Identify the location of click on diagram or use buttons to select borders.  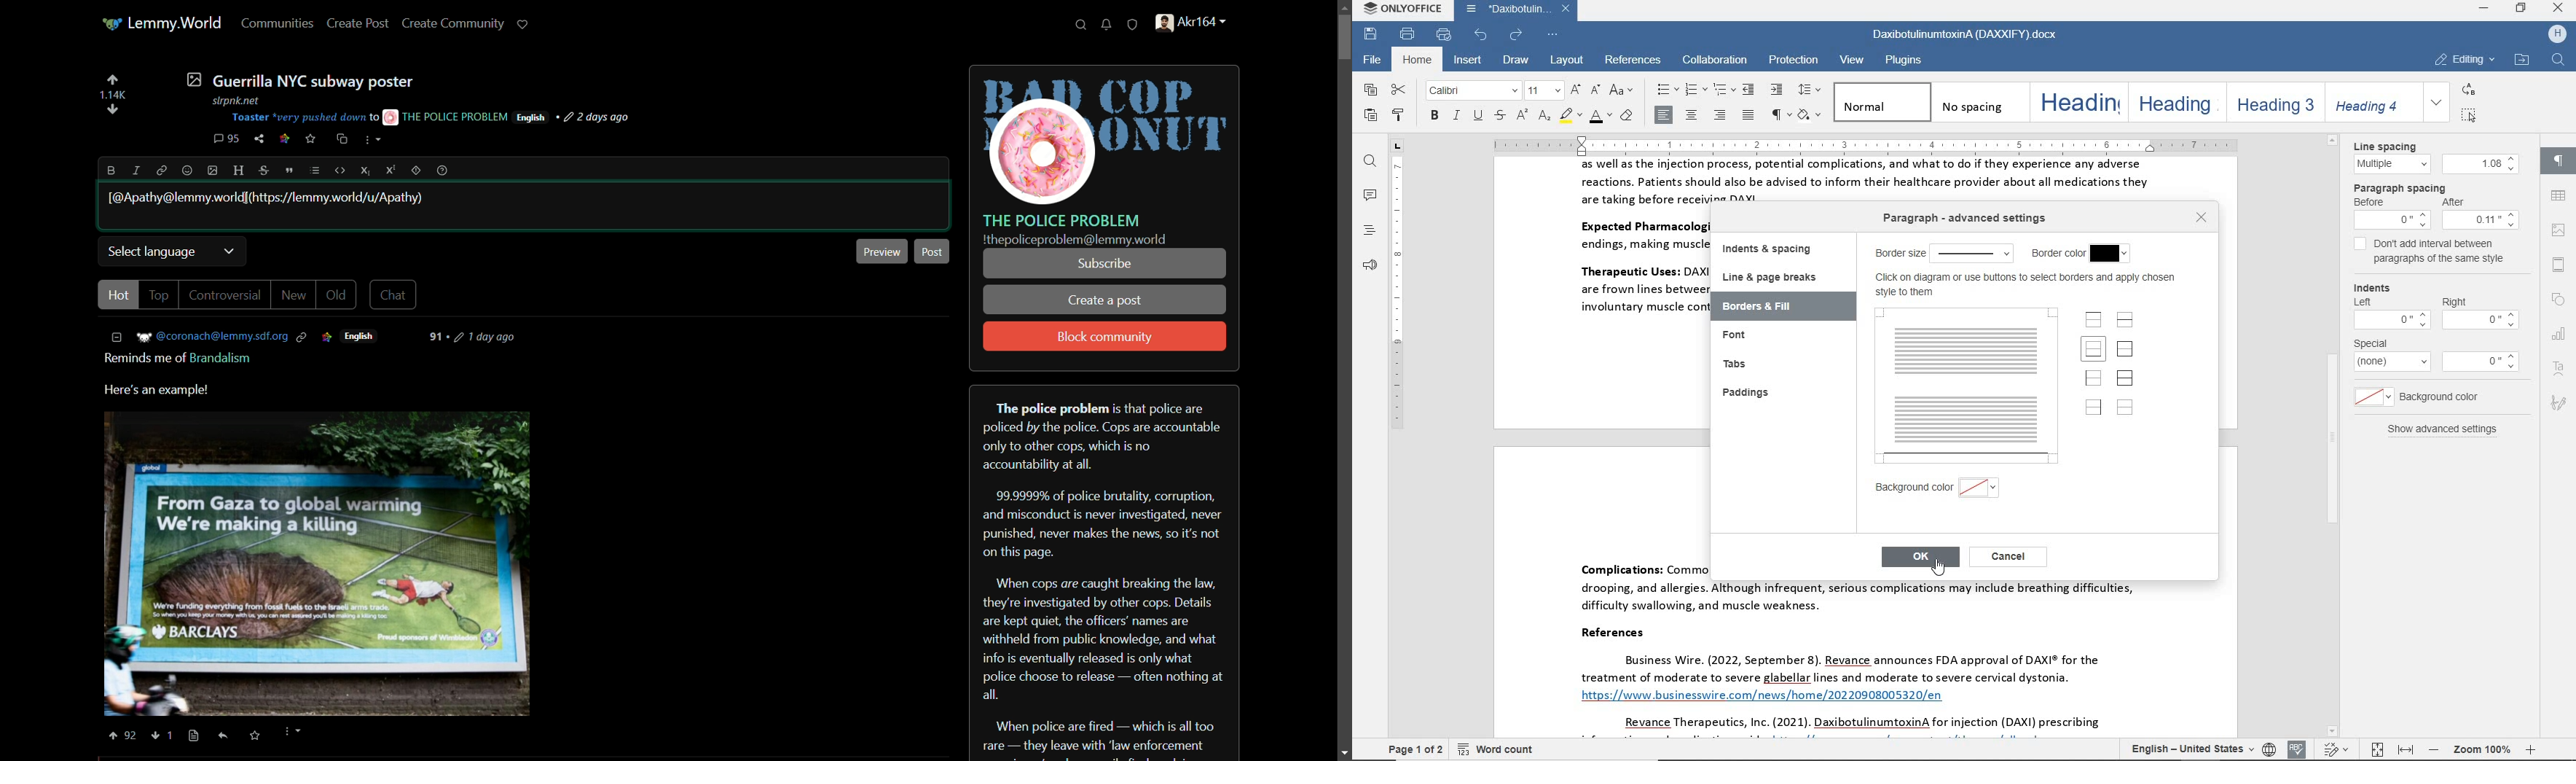
(2025, 285).